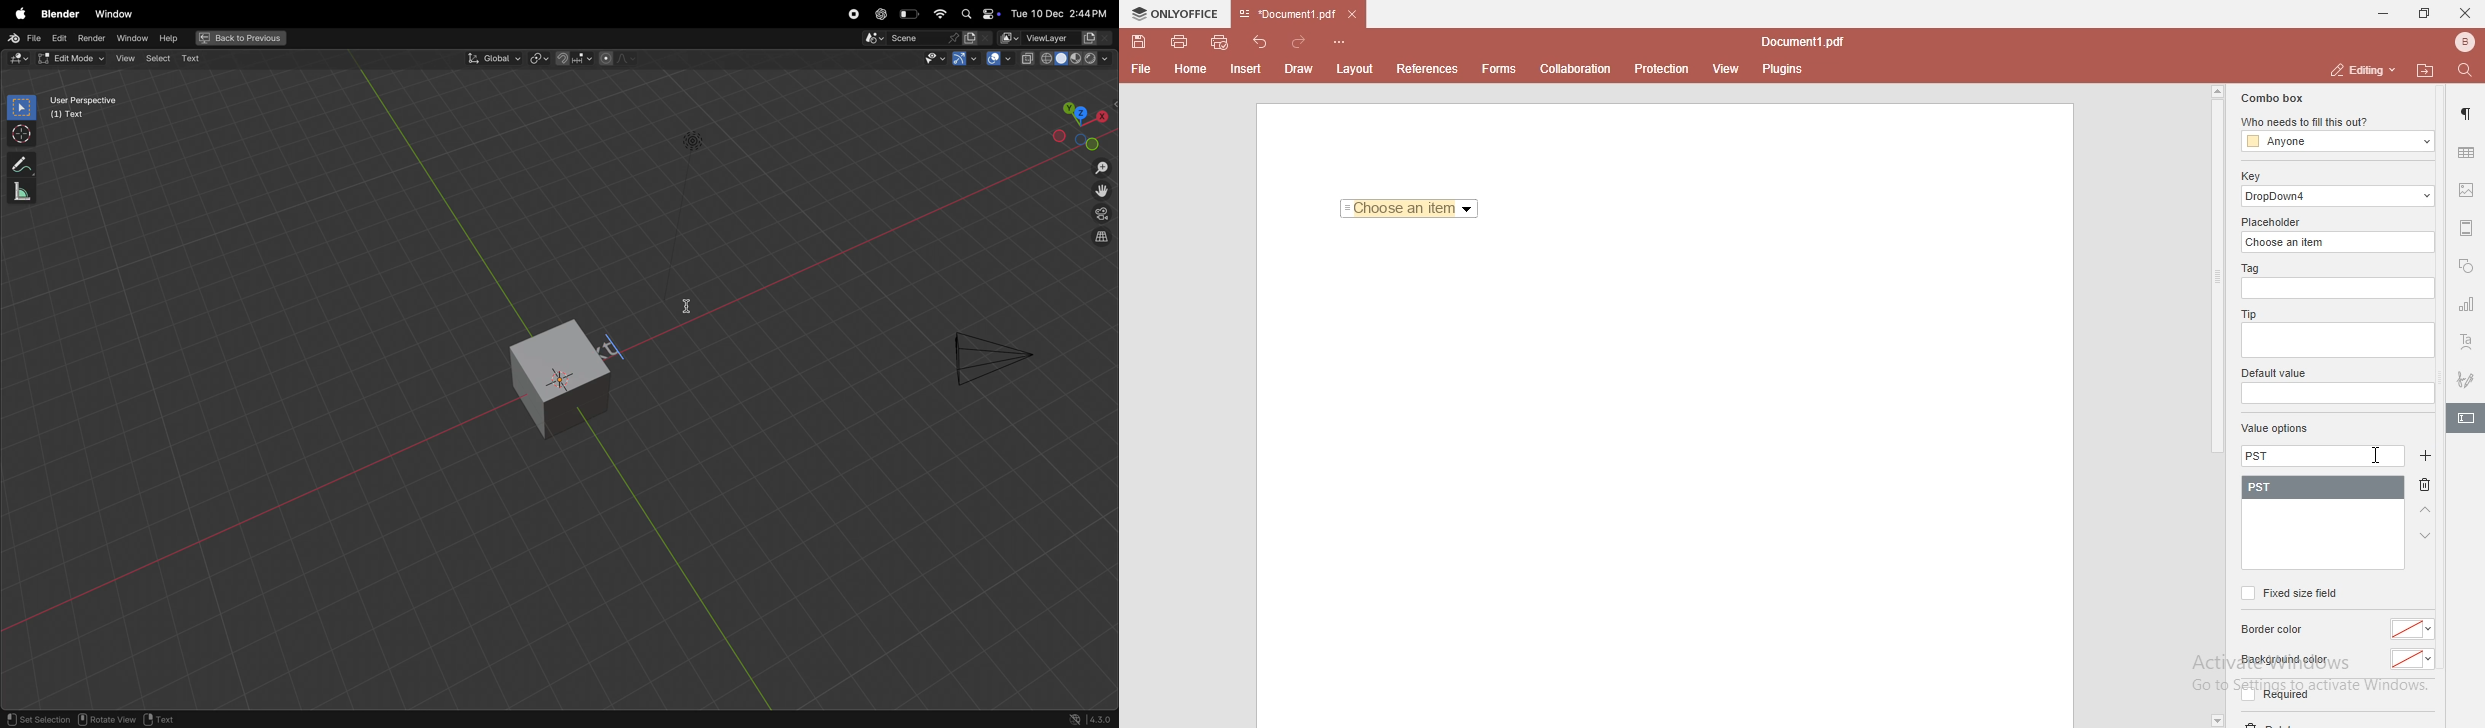 The image size is (2492, 728). I want to click on collaboration, so click(1580, 67).